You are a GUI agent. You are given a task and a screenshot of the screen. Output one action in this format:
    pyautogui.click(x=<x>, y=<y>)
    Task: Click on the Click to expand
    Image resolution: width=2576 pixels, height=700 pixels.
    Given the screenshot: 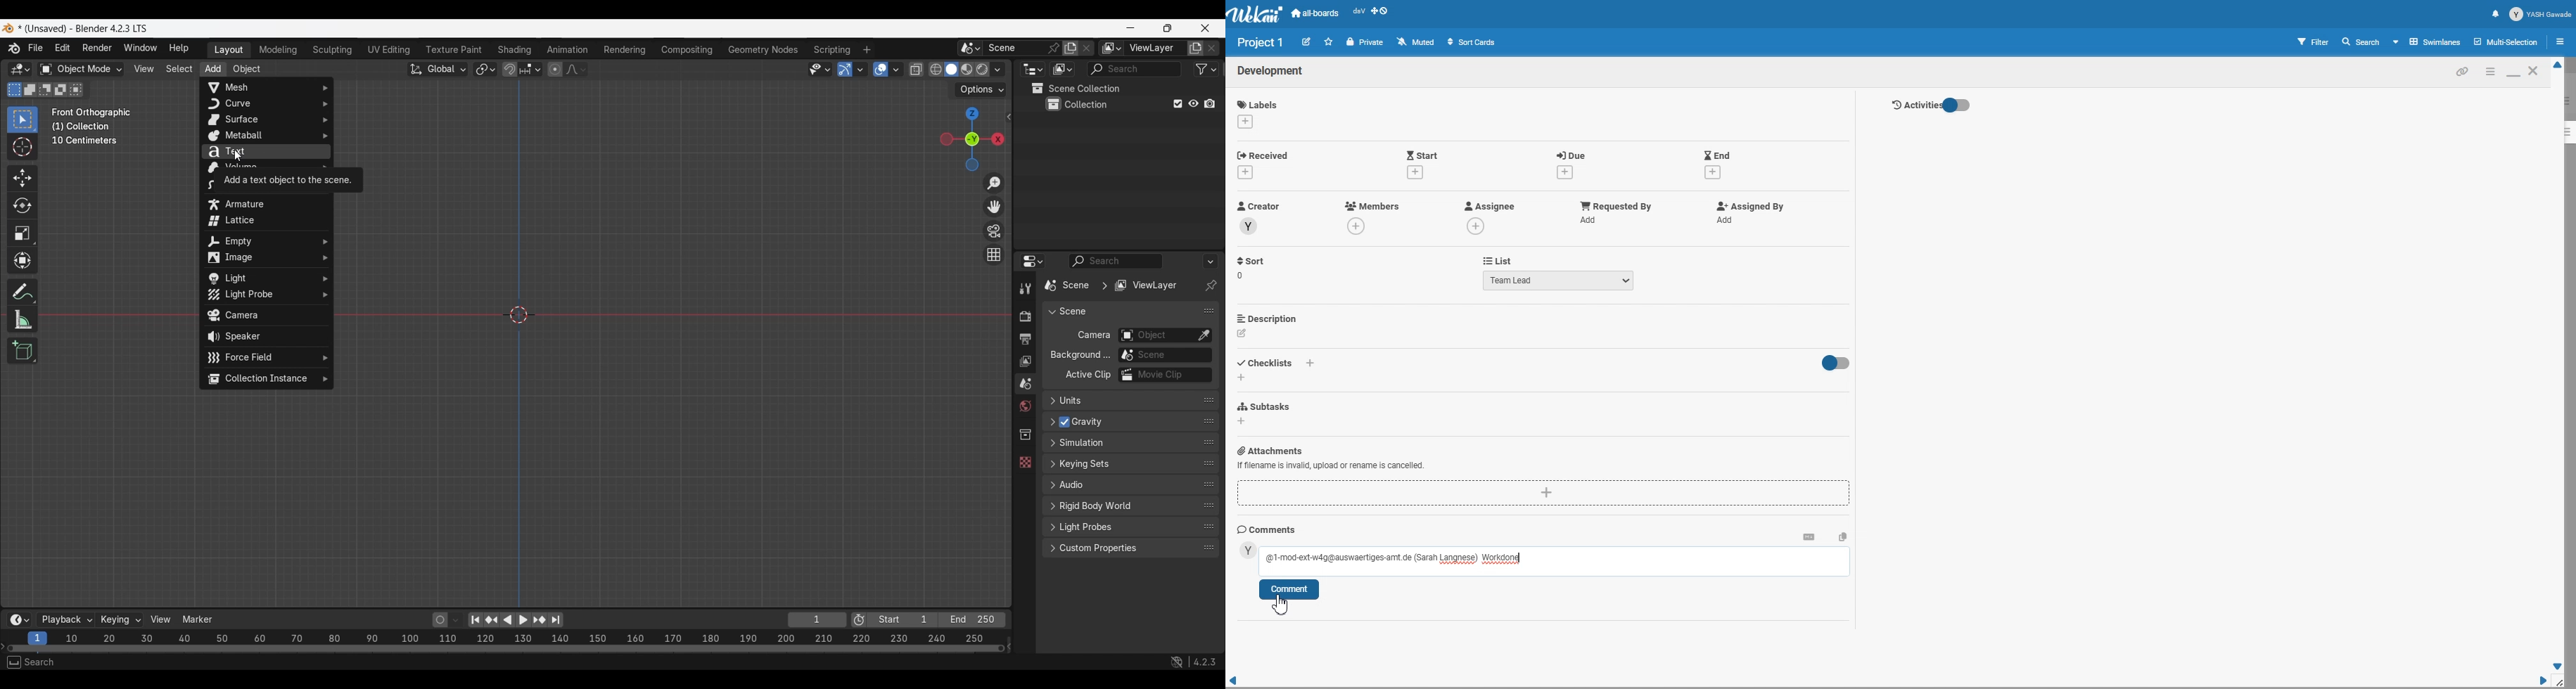 What is the action you would take?
    pyautogui.click(x=1123, y=421)
    